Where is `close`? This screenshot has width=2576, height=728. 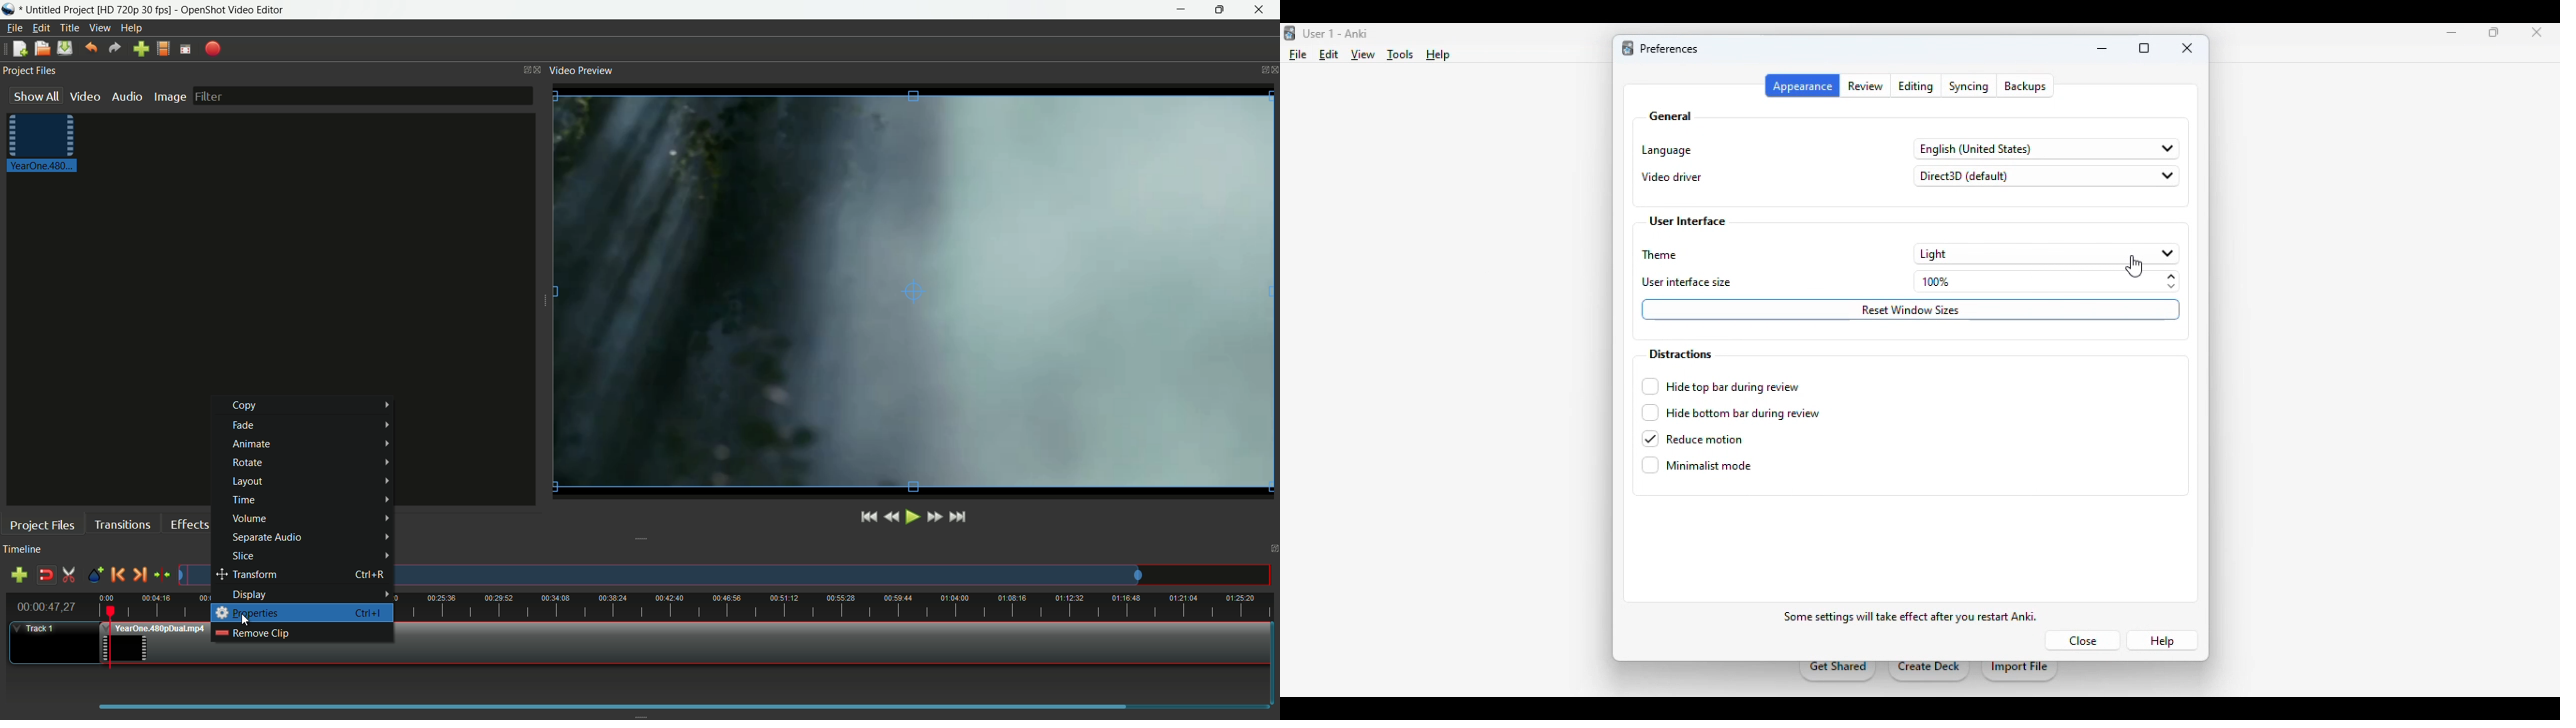 close is located at coordinates (2188, 48).